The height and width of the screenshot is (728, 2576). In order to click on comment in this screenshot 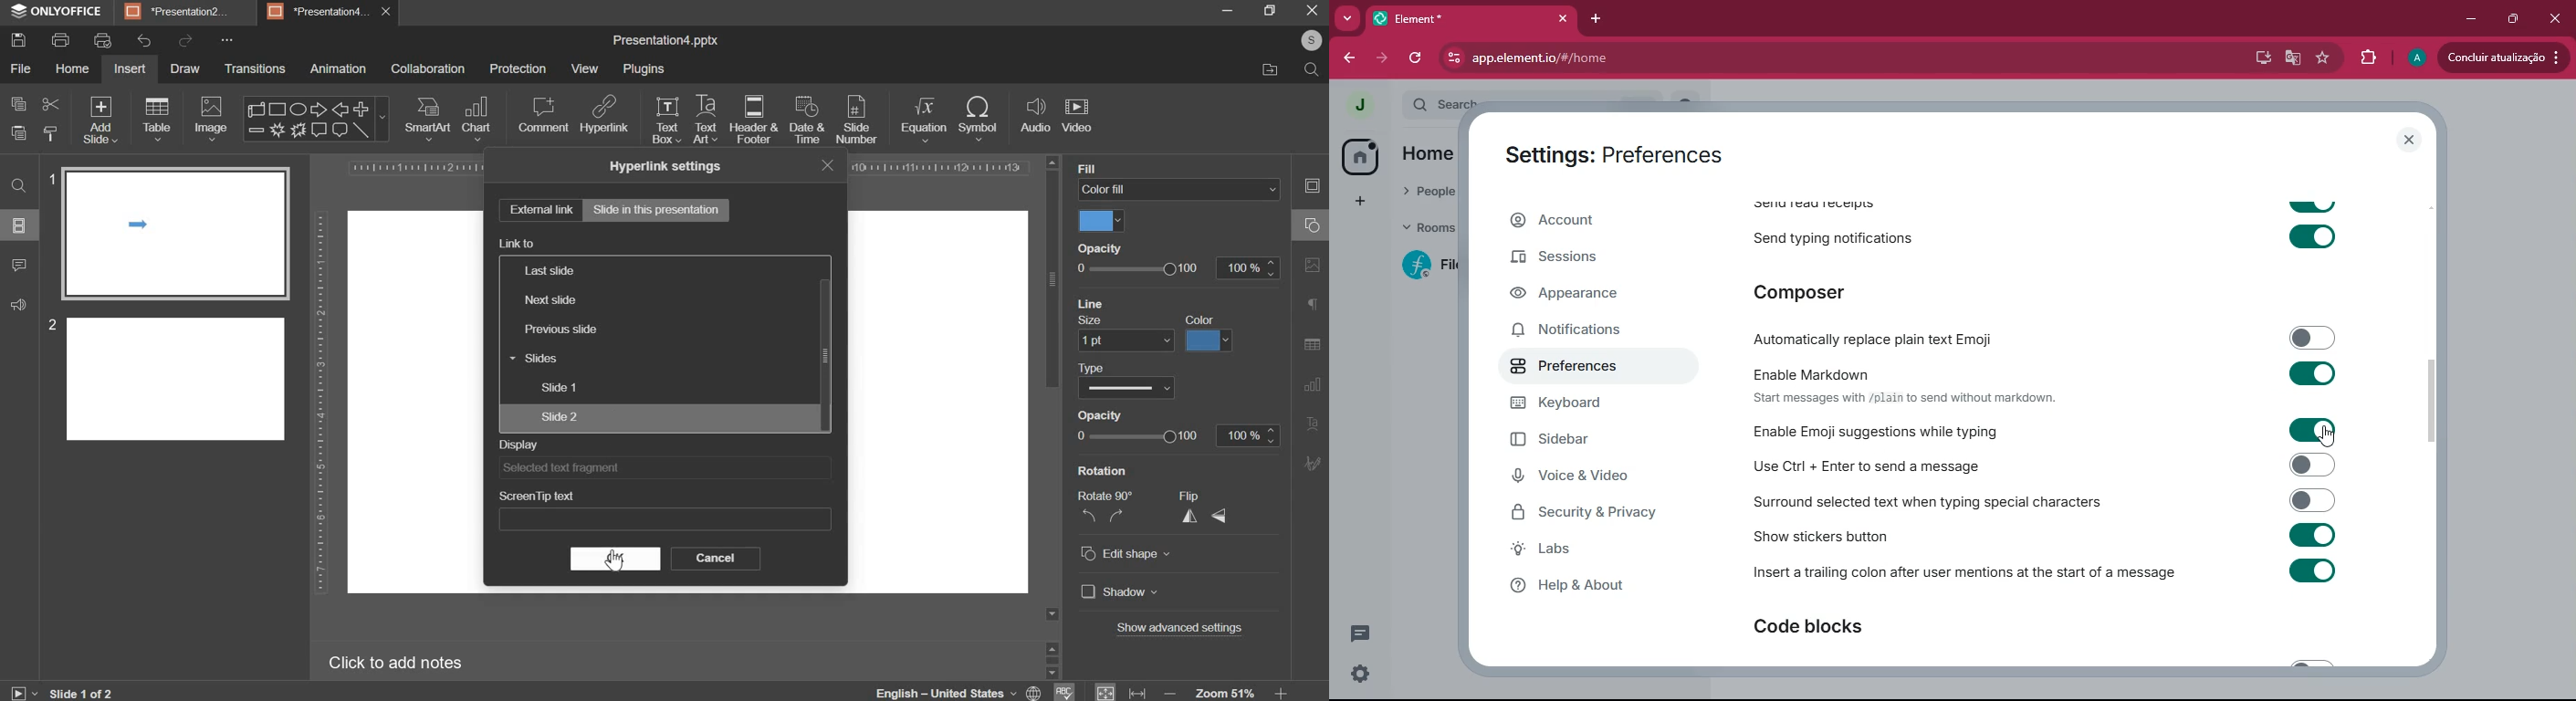, I will do `click(542, 115)`.